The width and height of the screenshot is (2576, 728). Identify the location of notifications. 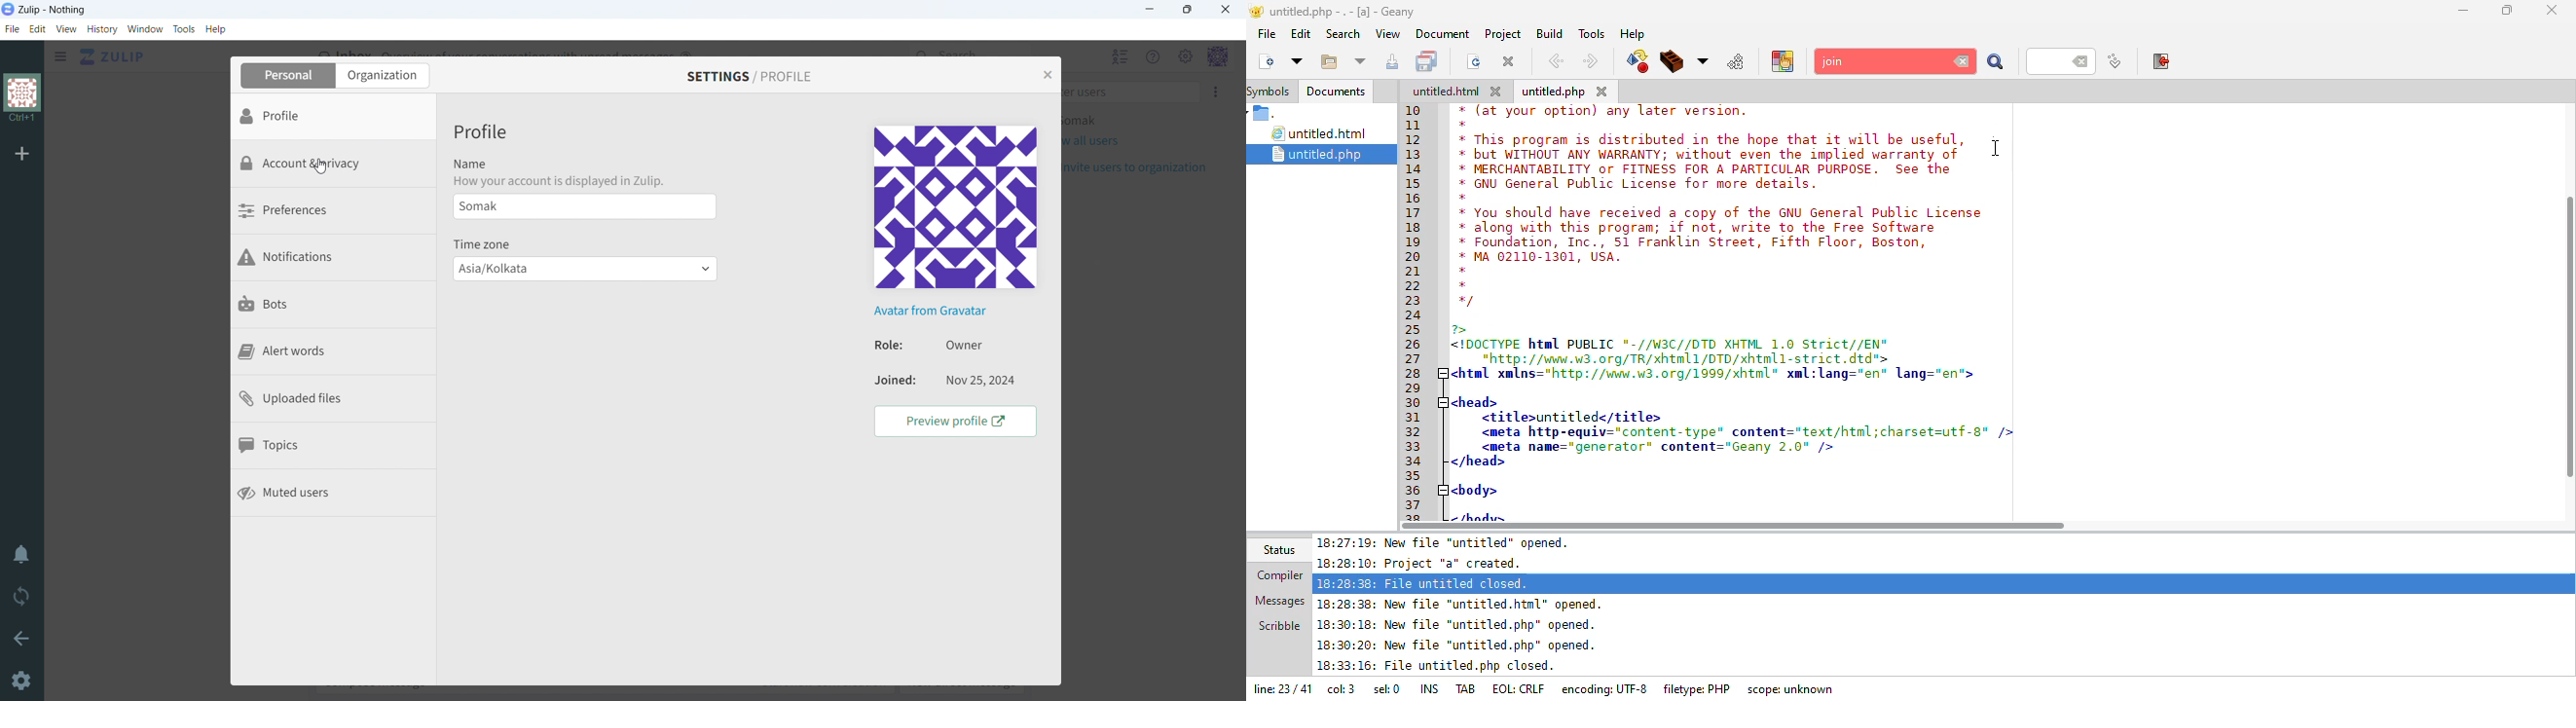
(334, 260).